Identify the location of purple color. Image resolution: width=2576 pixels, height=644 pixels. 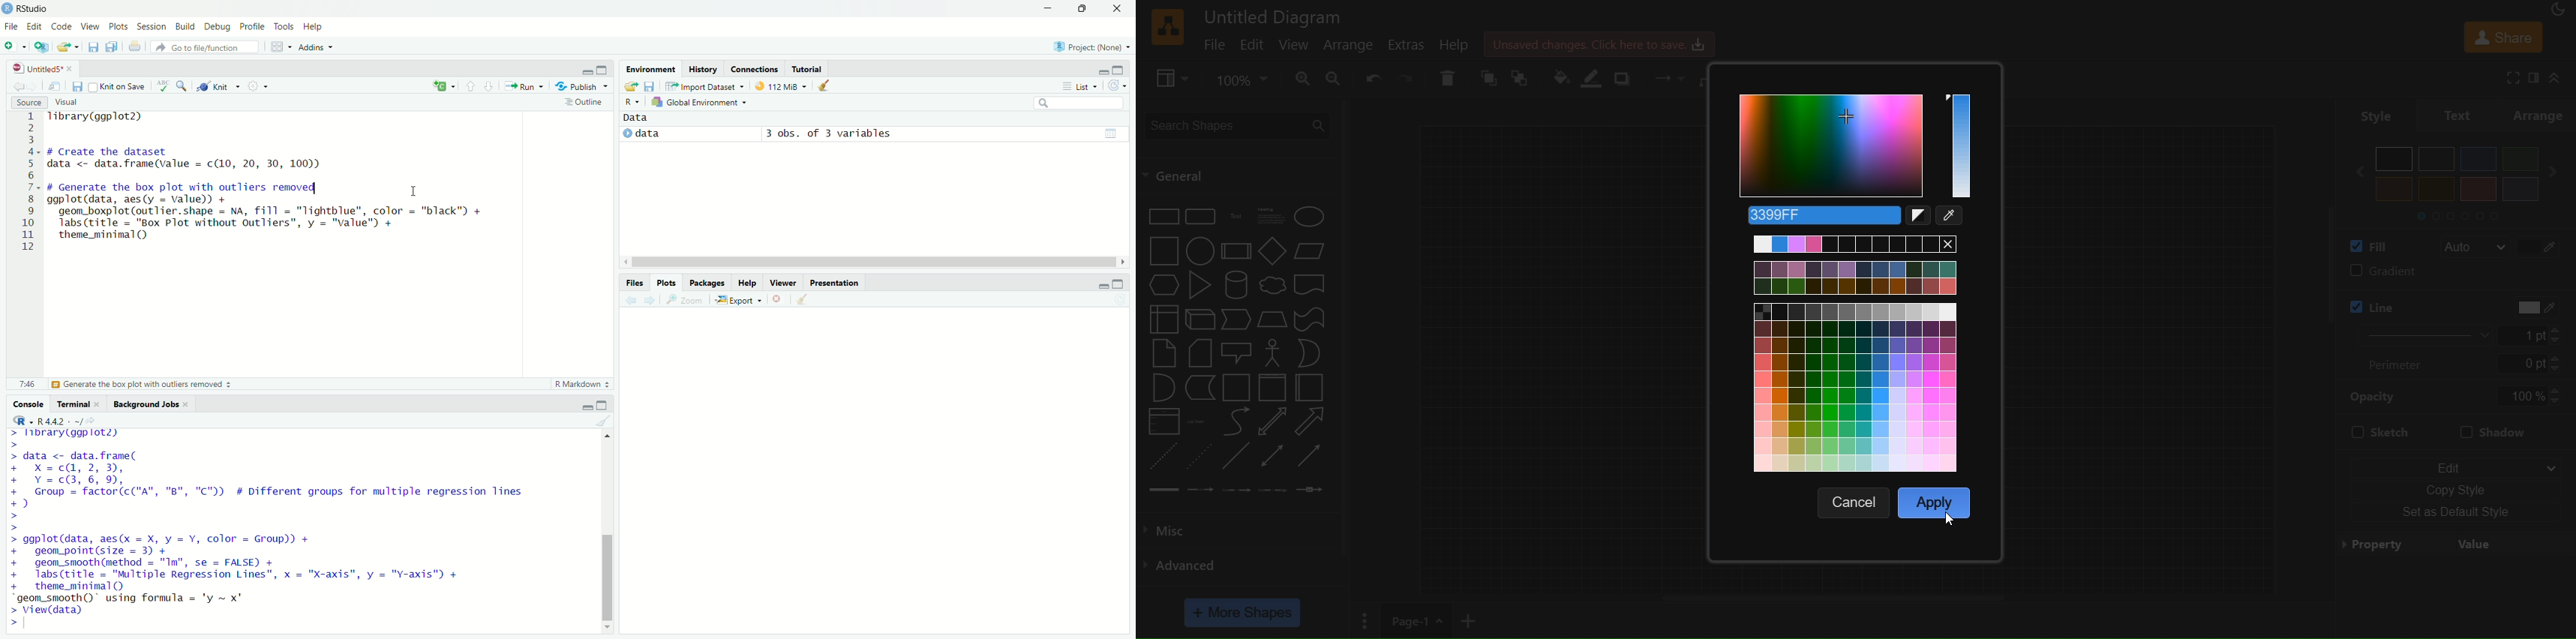
(2519, 188).